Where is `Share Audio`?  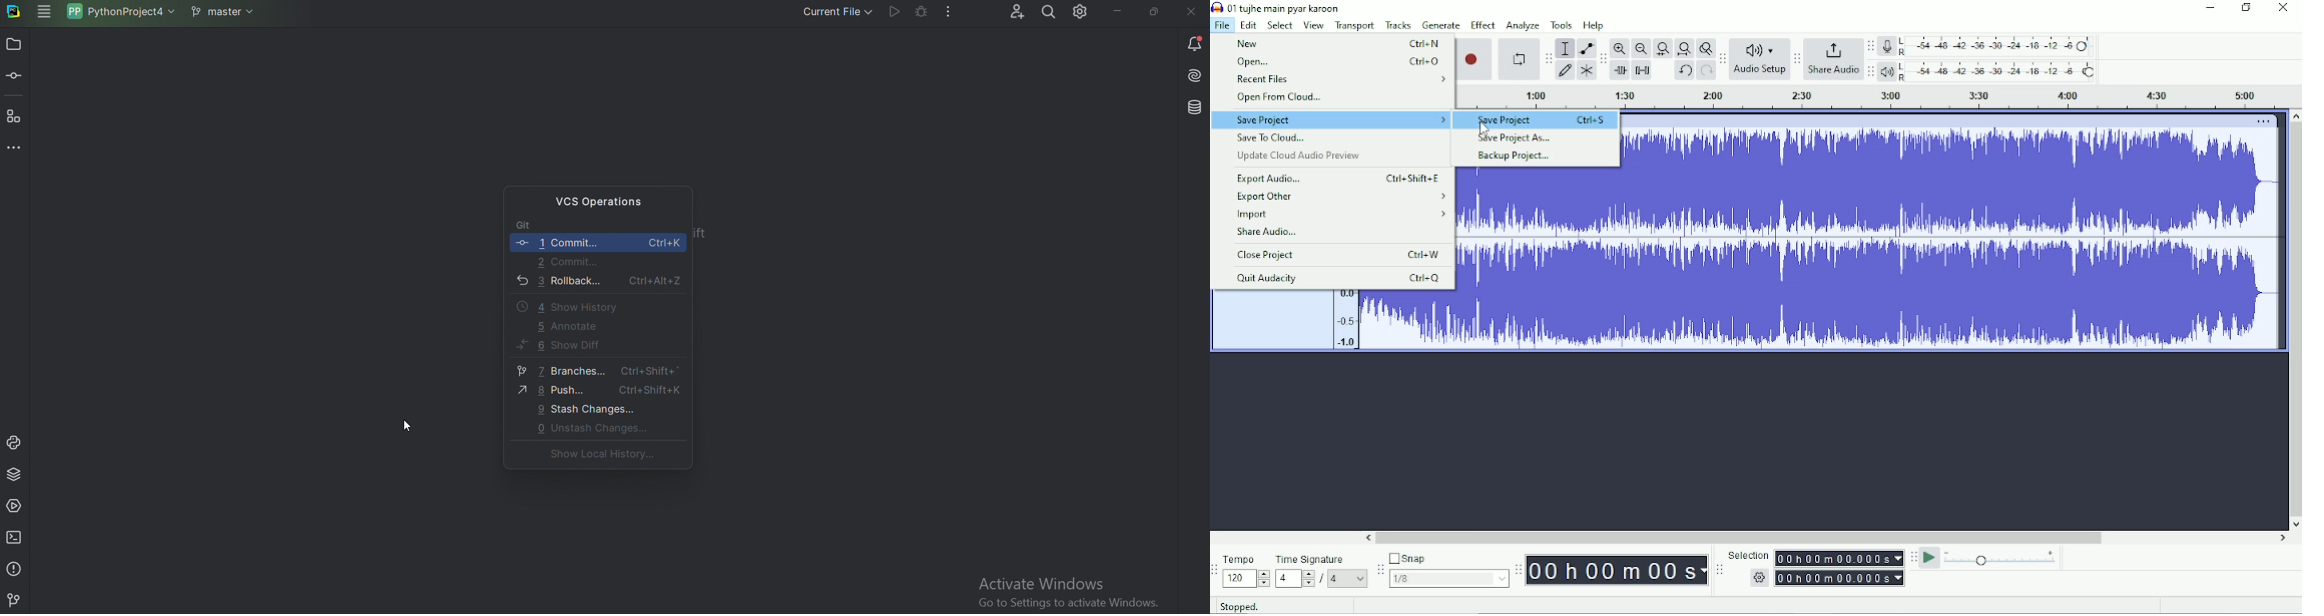
Share Audio is located at coordinates (1275, 232).